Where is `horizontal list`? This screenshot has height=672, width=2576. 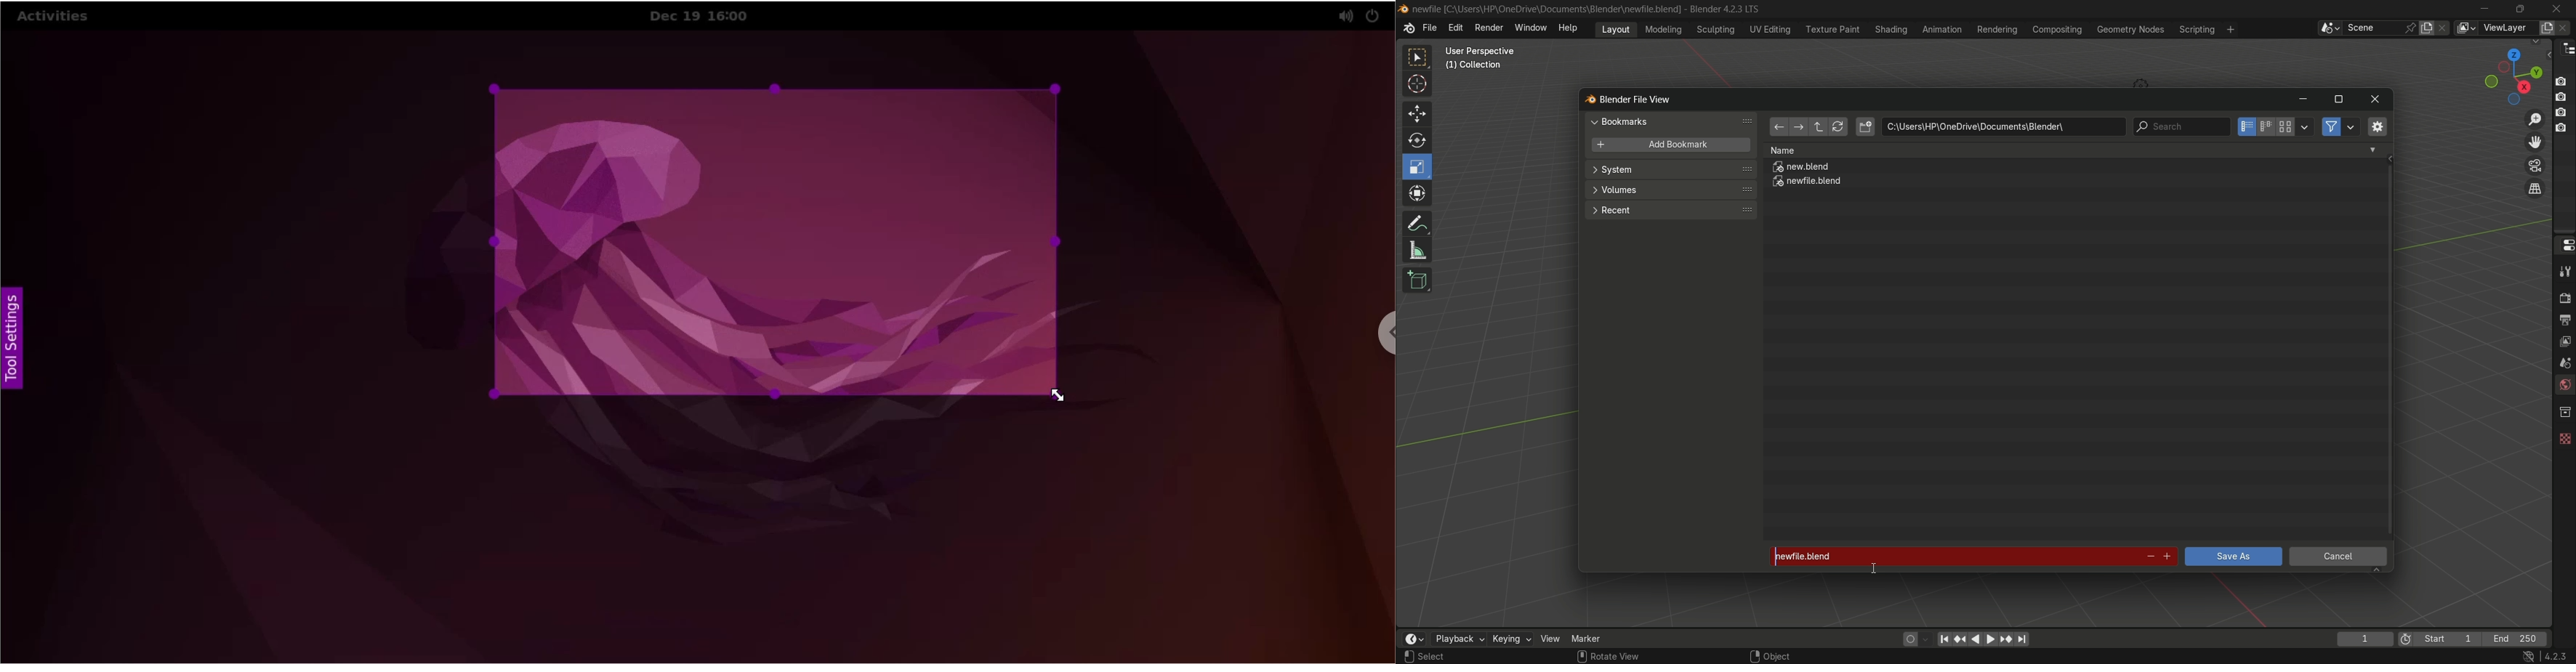
horizontal list is located at coordinates (2266, 127).